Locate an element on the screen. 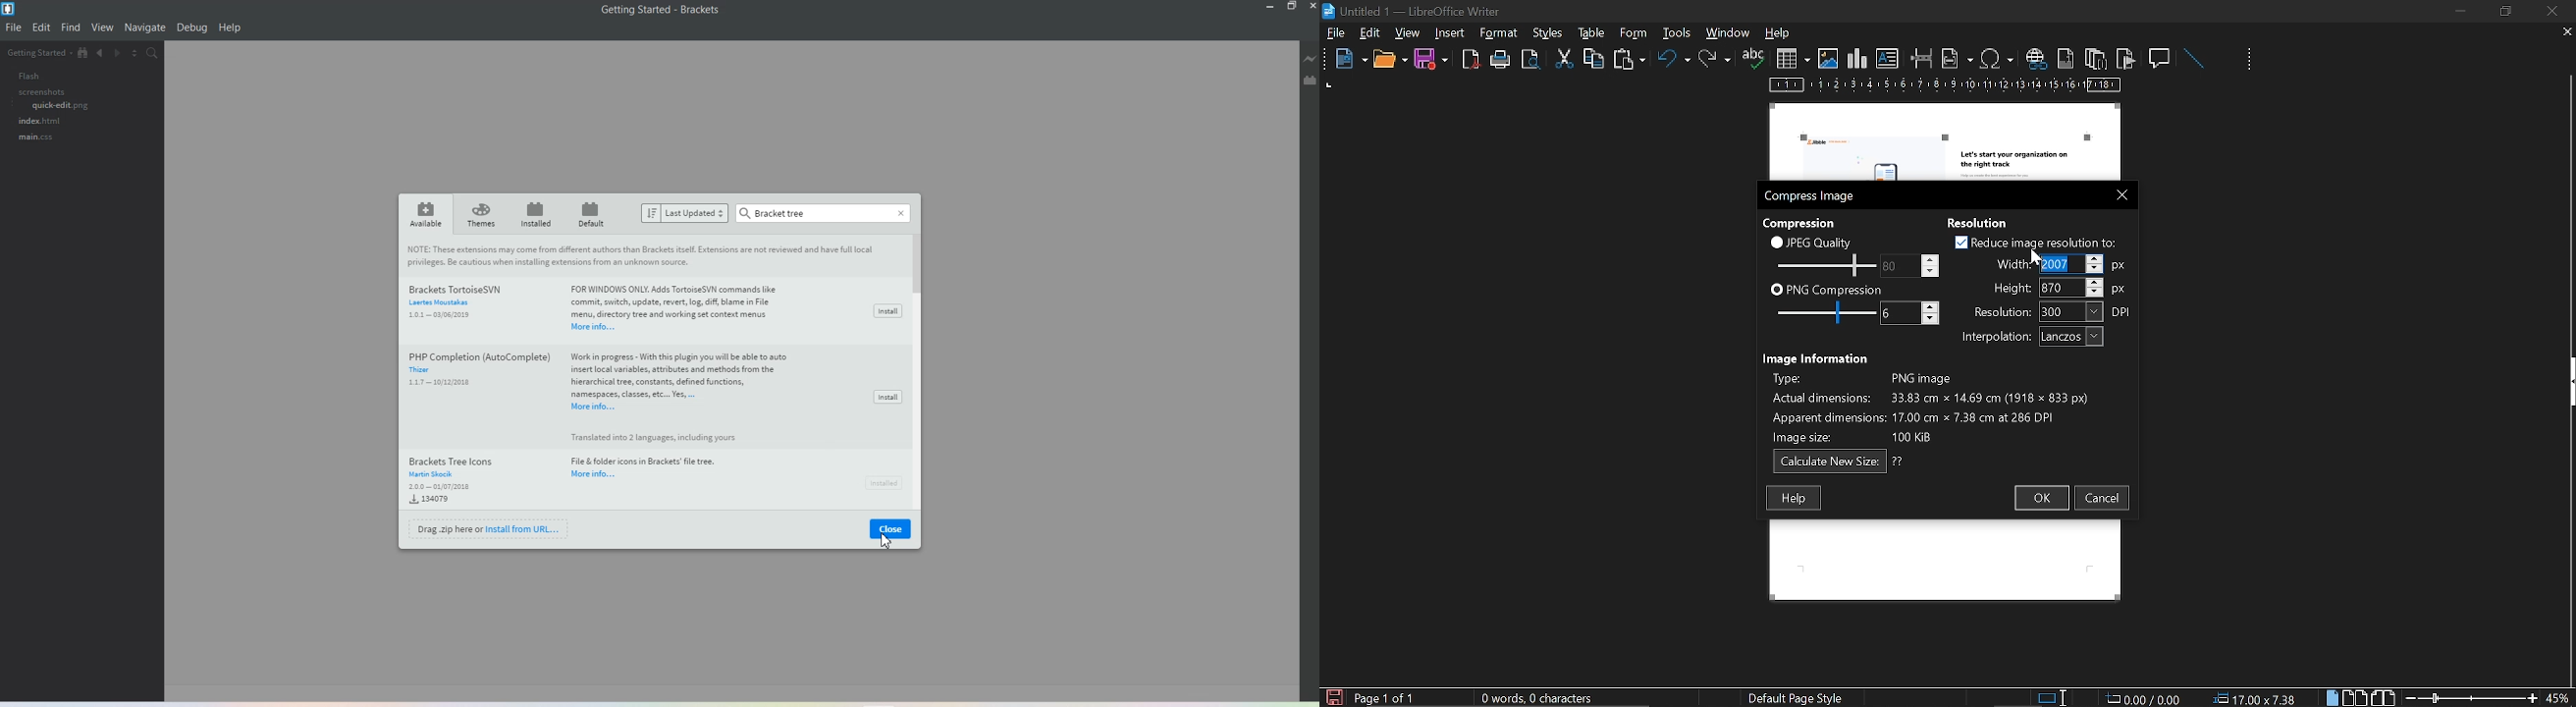  position is located at coordinates (2258, 698).